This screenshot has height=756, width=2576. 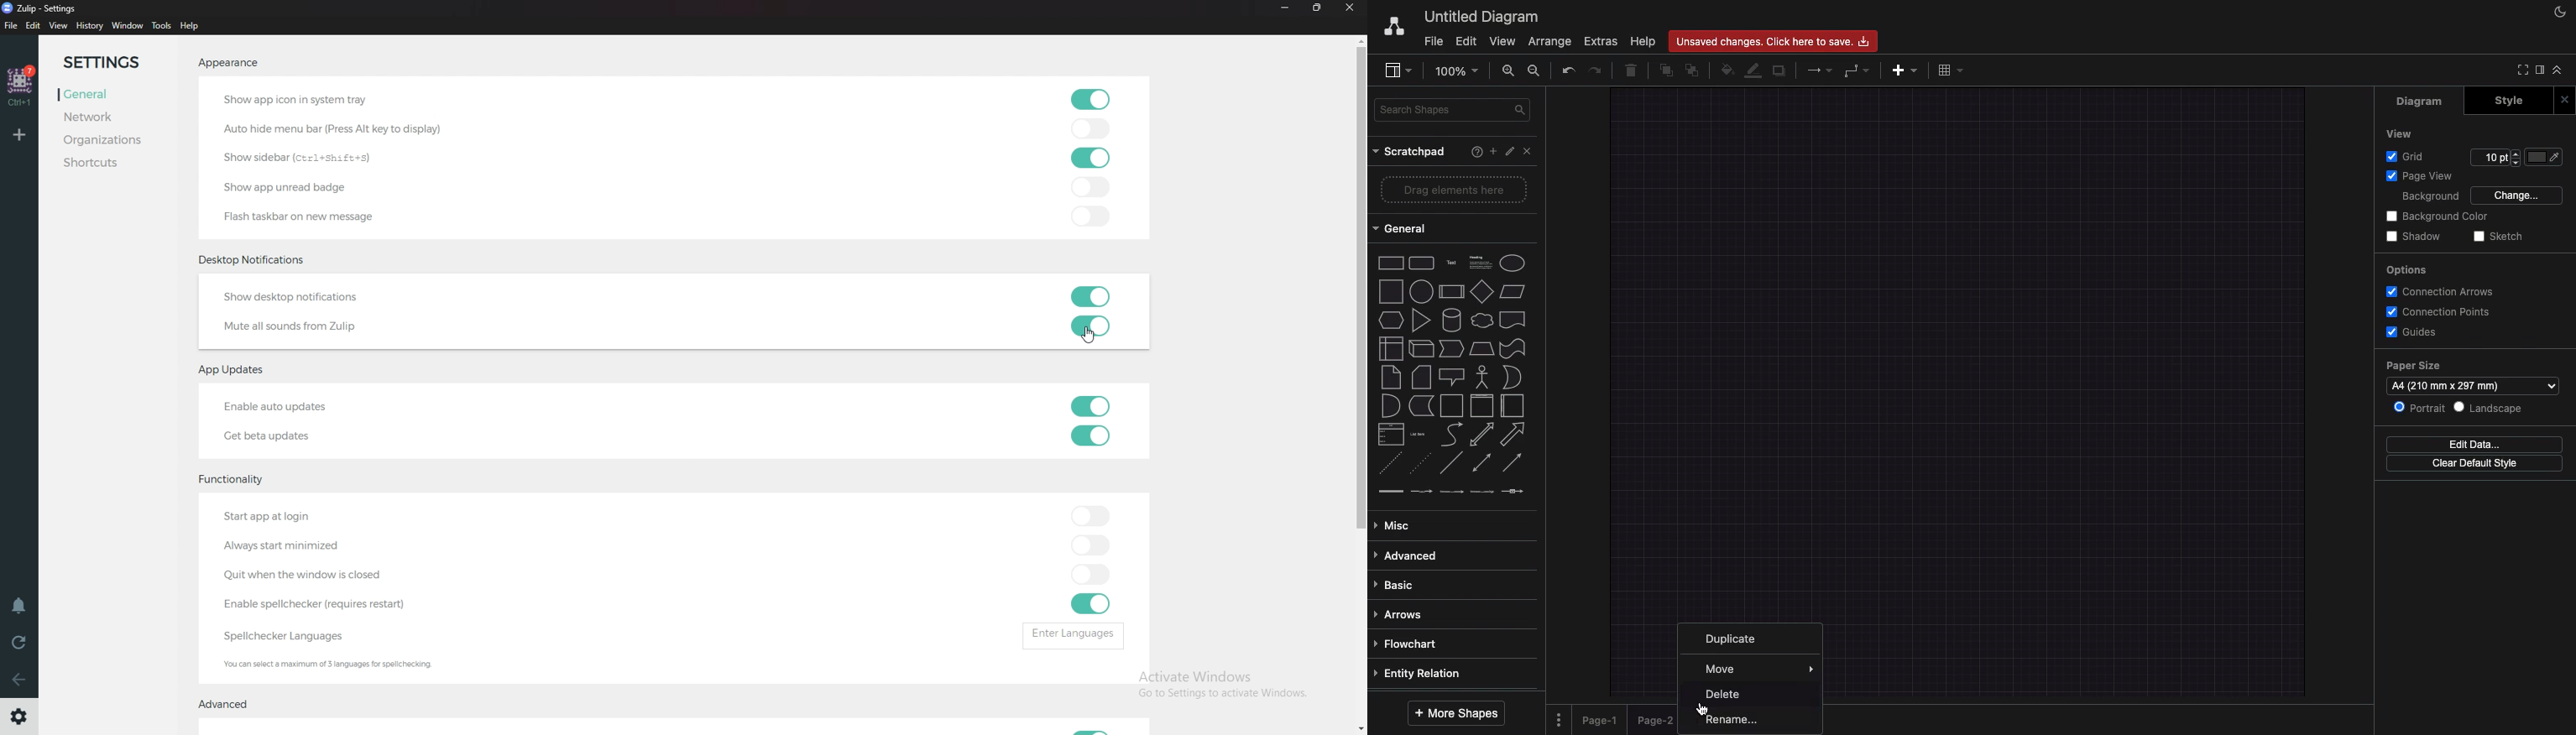 What do you see at coordinates (1398, 523) in the screenshot?
I see `Mis` at bounding box center [1398, 523].